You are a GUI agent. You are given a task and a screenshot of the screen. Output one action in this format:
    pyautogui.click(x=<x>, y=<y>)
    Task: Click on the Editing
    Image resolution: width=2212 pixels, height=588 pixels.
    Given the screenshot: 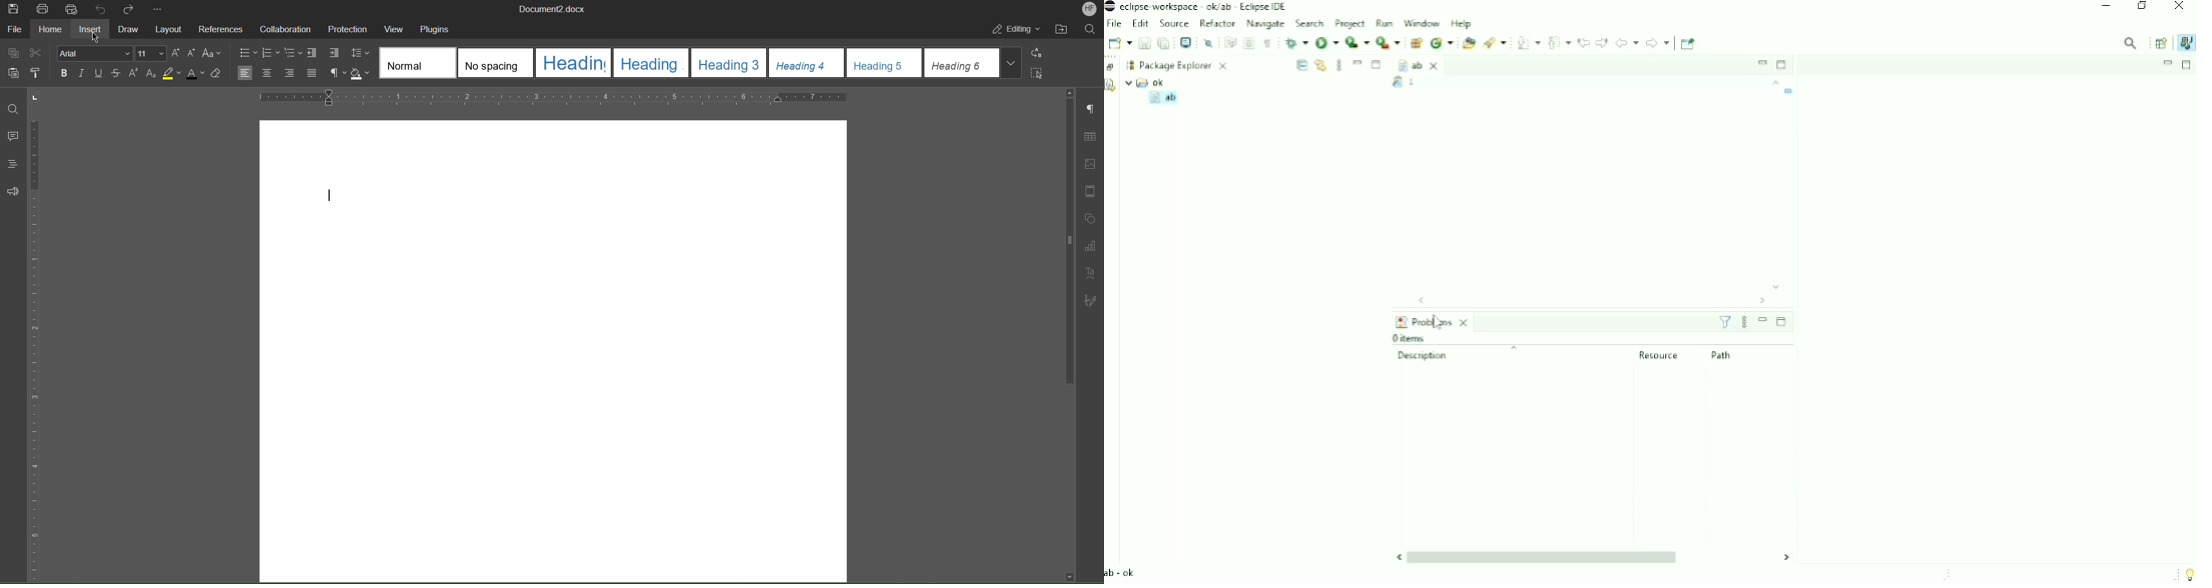 What is the action you would take?
    pyautogui.click(x=1019, y=31)
    